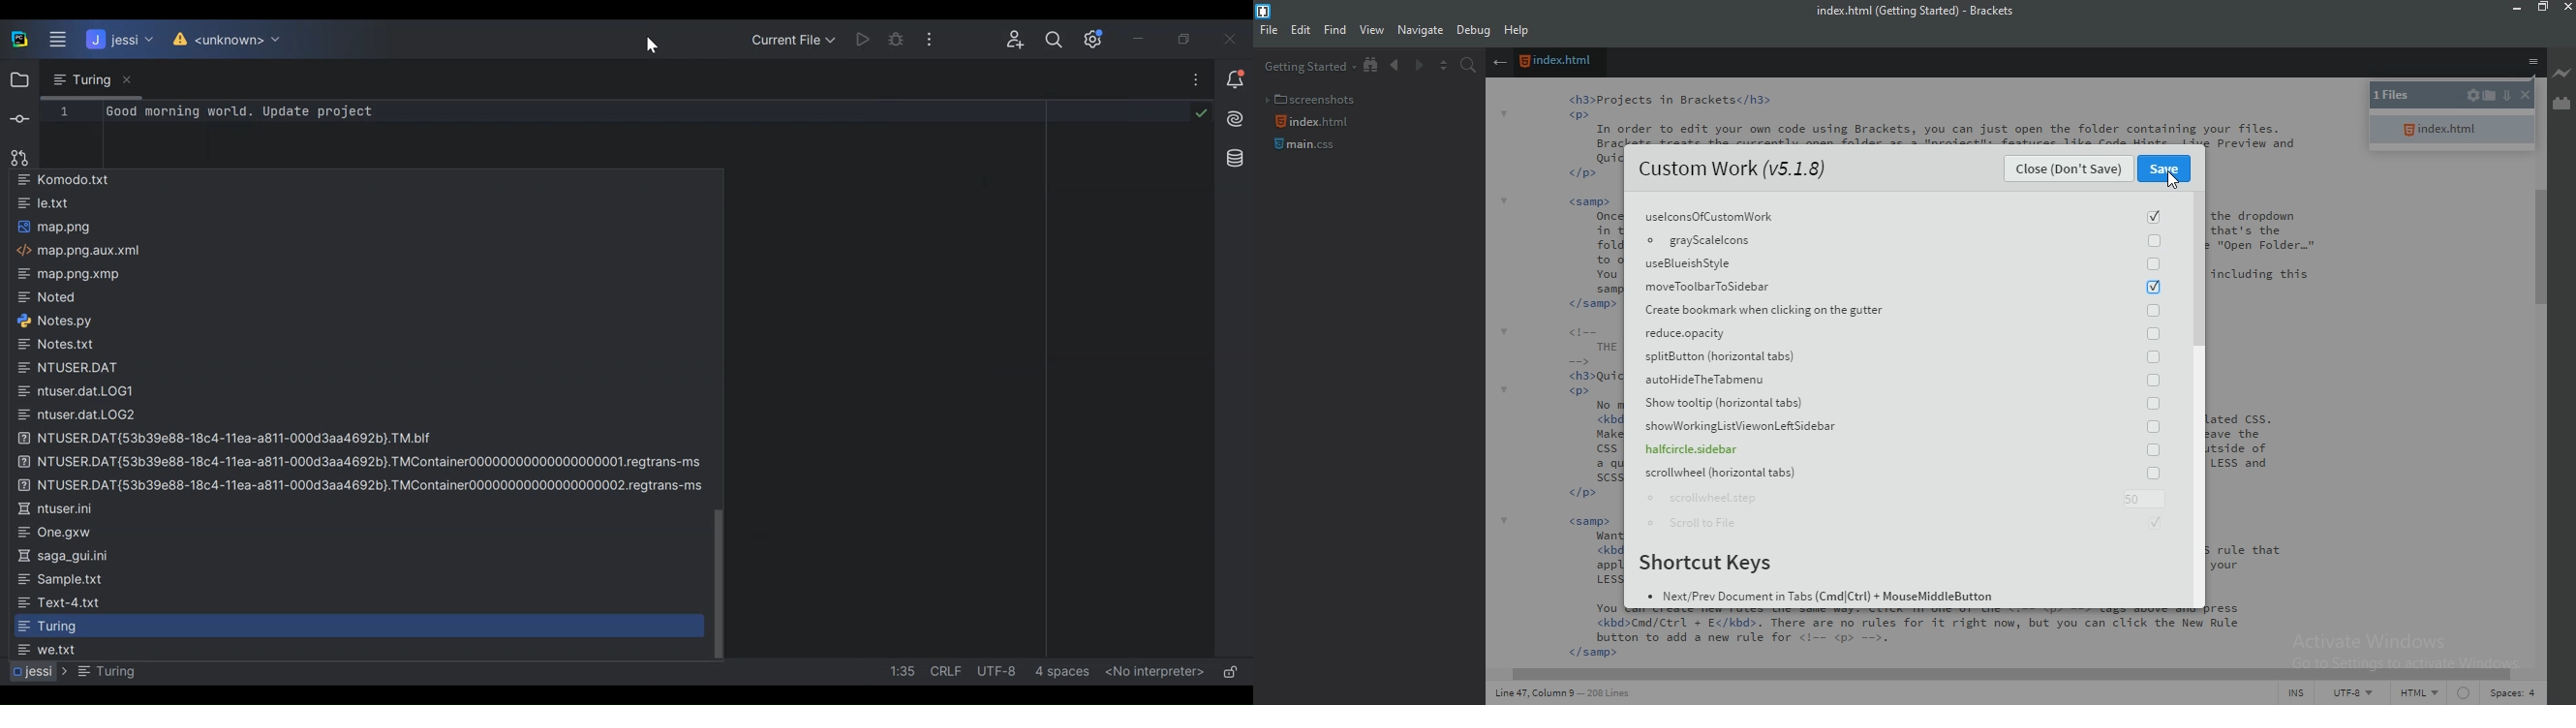 Image resolution: width=2576 pixels, height=728 pixels. I want to click on reduce.apacity , so click(1900, 336).